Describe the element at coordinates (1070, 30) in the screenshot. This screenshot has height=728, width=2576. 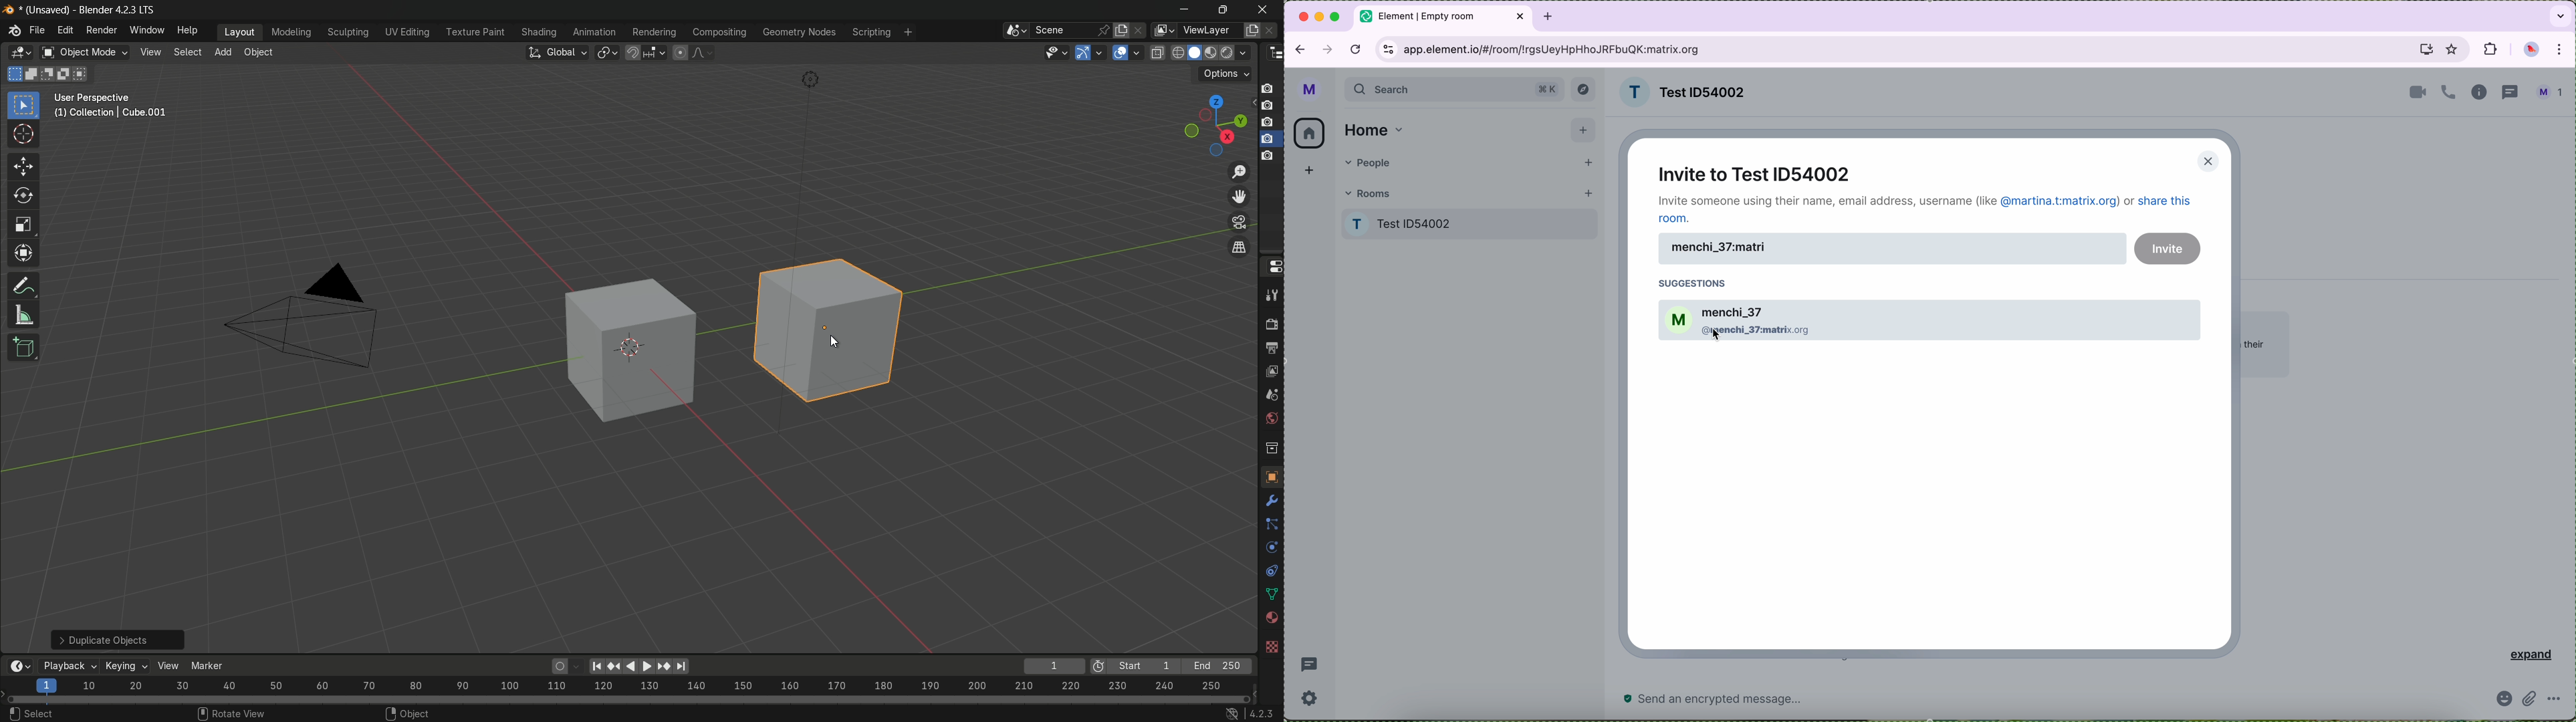
I see `scene` at that location.